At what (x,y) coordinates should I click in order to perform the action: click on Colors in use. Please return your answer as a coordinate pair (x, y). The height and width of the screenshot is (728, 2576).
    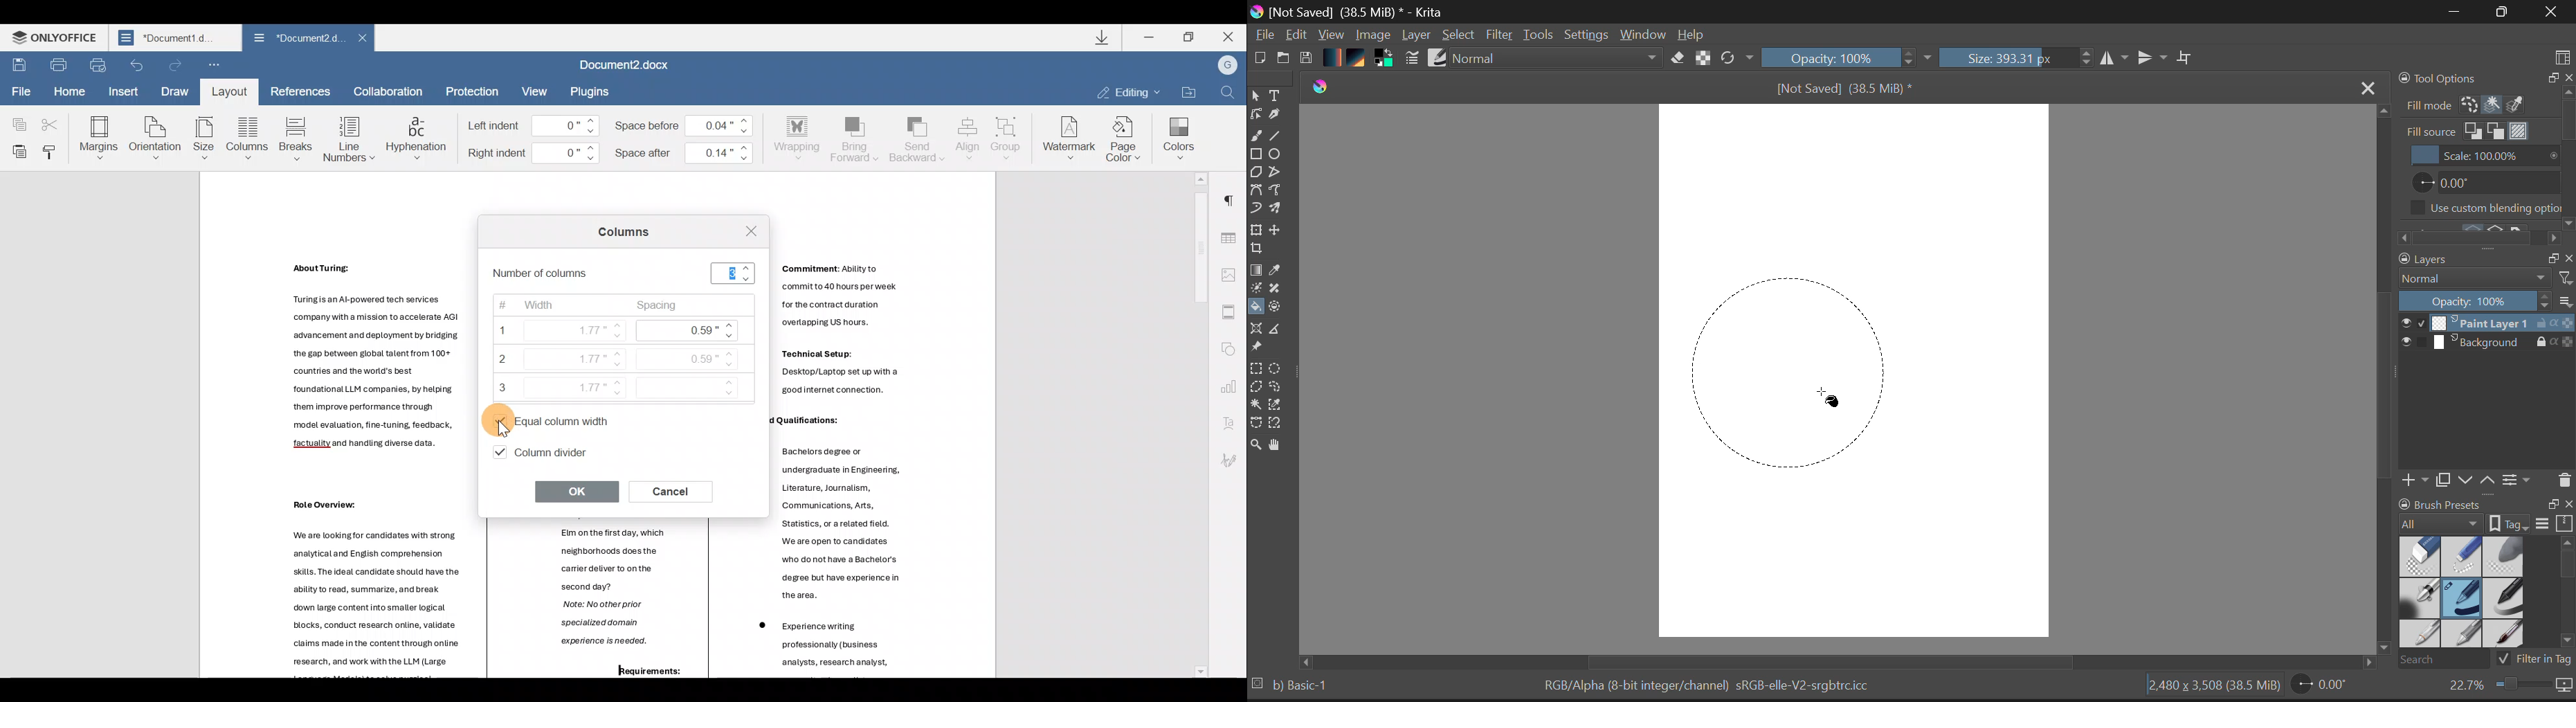
    Looking at the image, I should click on (1384, 59).